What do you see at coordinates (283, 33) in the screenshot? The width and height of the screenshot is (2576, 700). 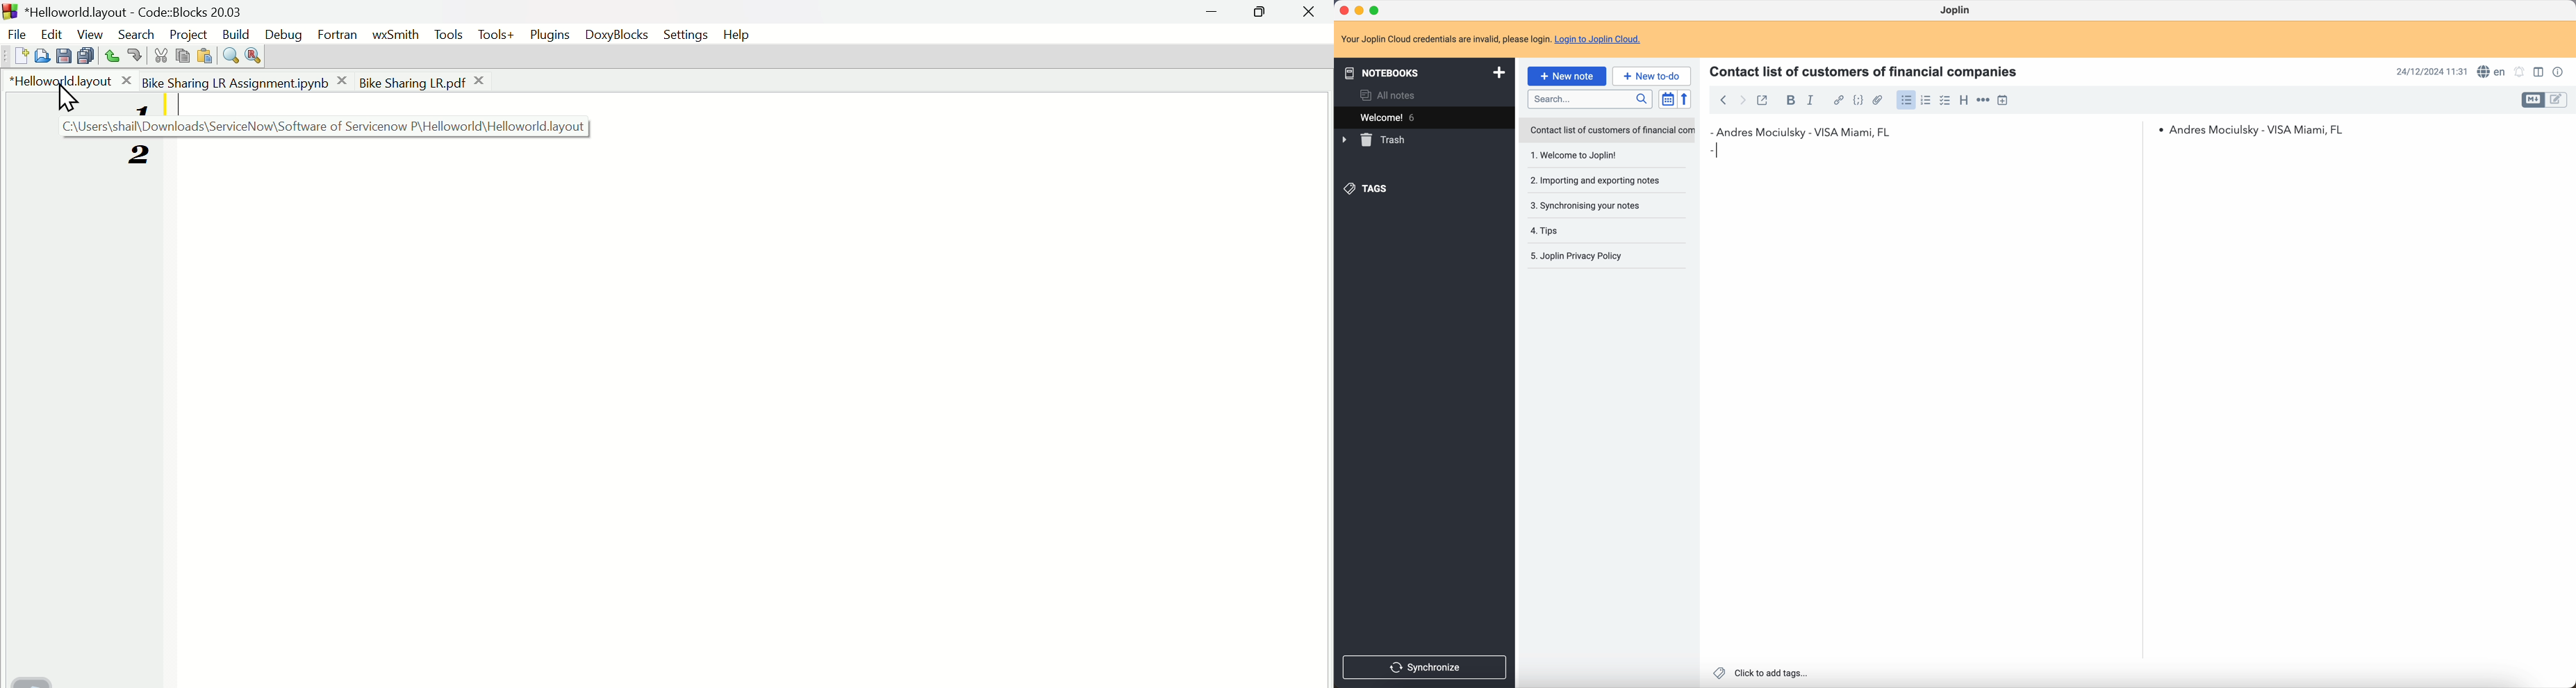 I see `Debug` at bounding box center [283, 33].